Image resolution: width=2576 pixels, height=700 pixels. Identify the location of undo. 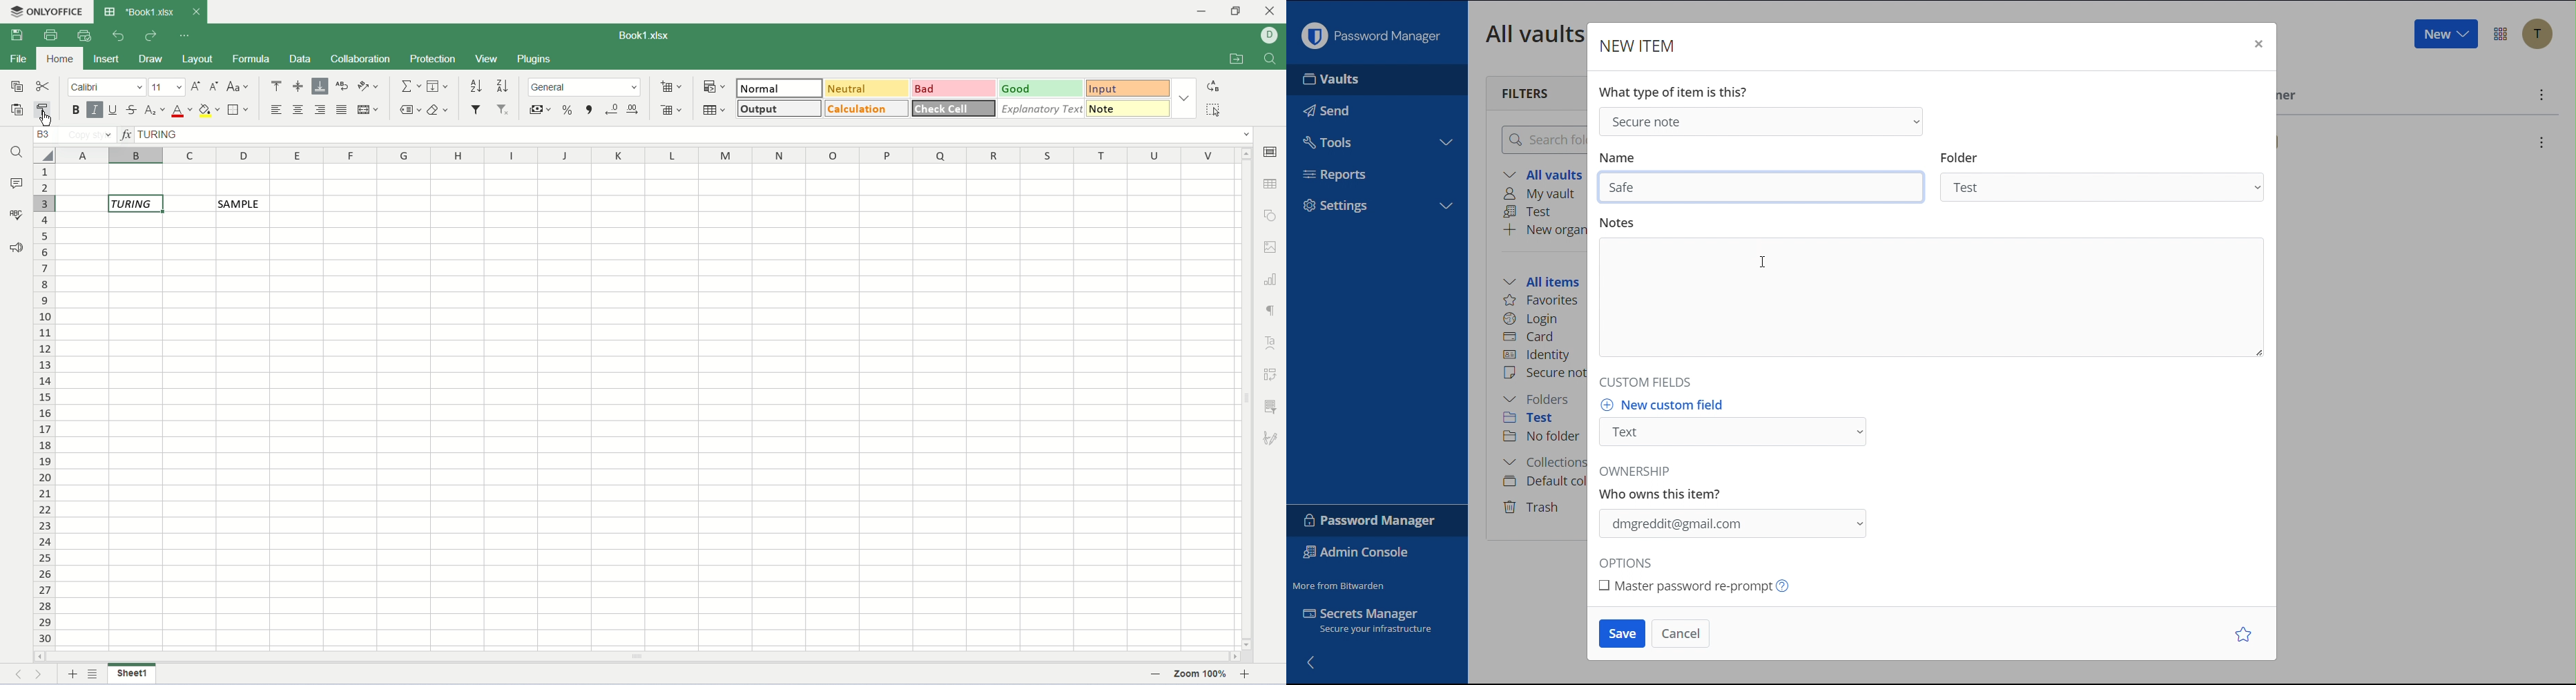
(119, 36).